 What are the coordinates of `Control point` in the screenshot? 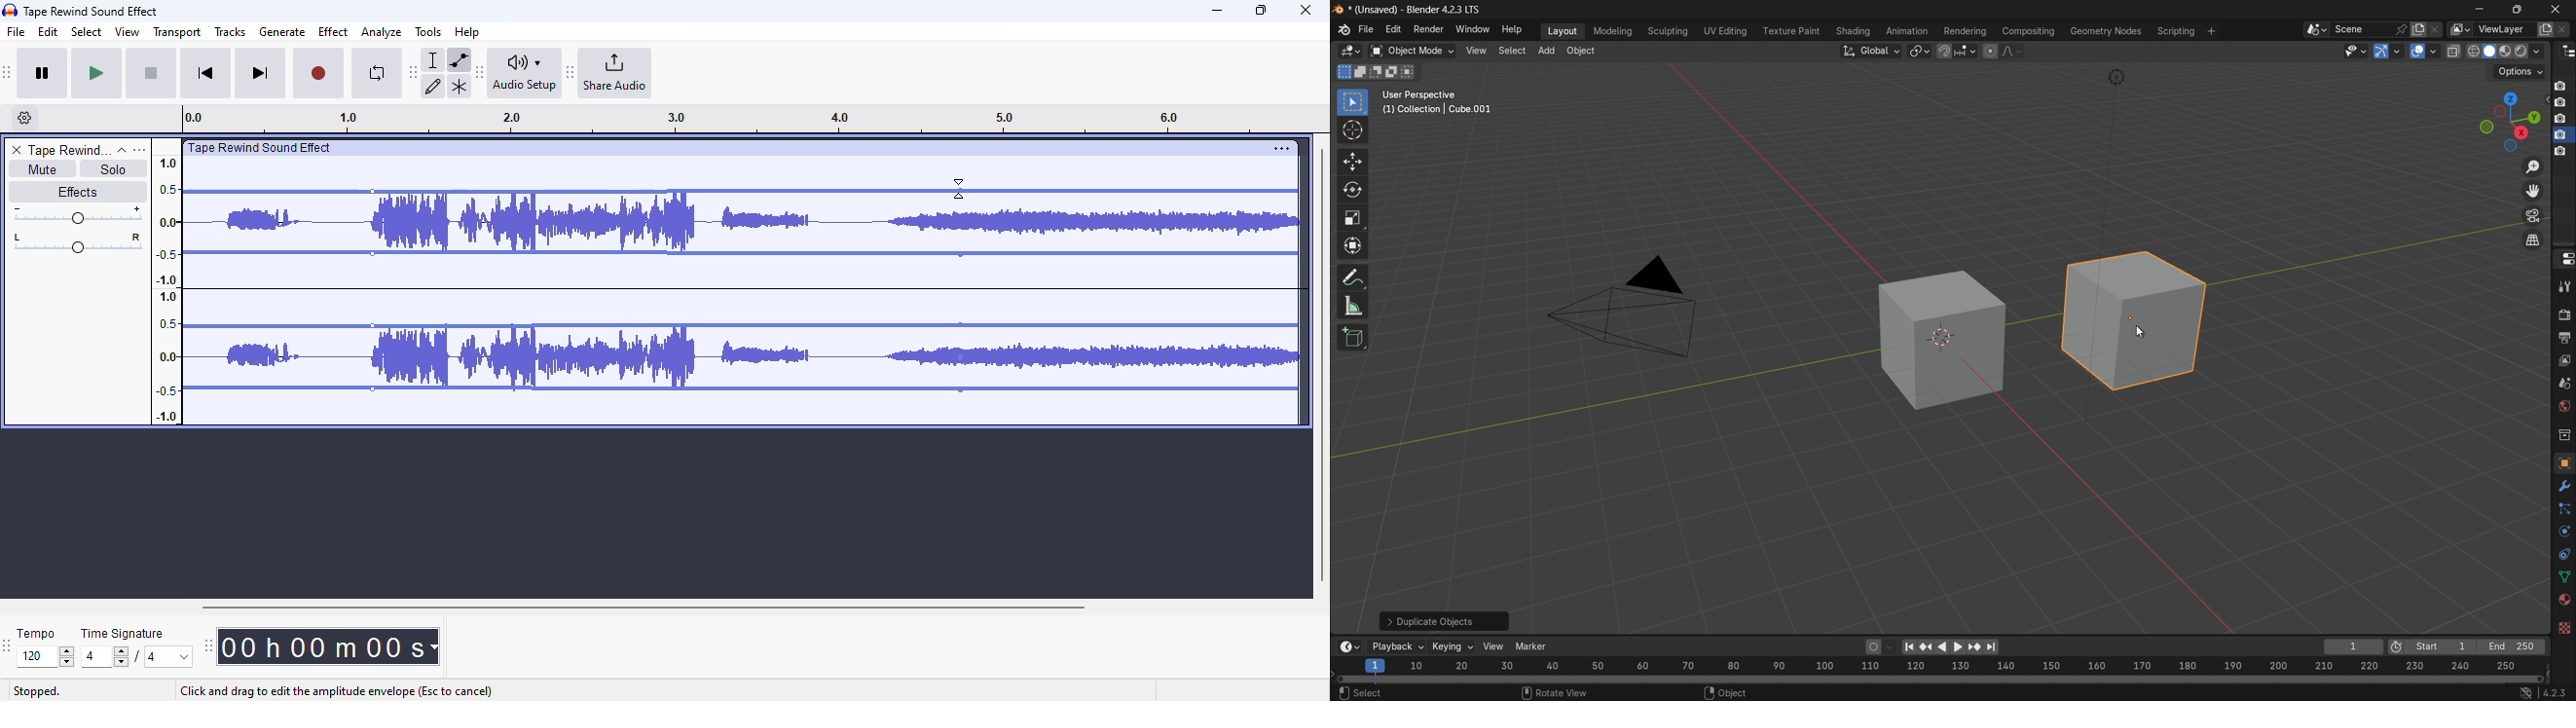 It's located at (961, 325).